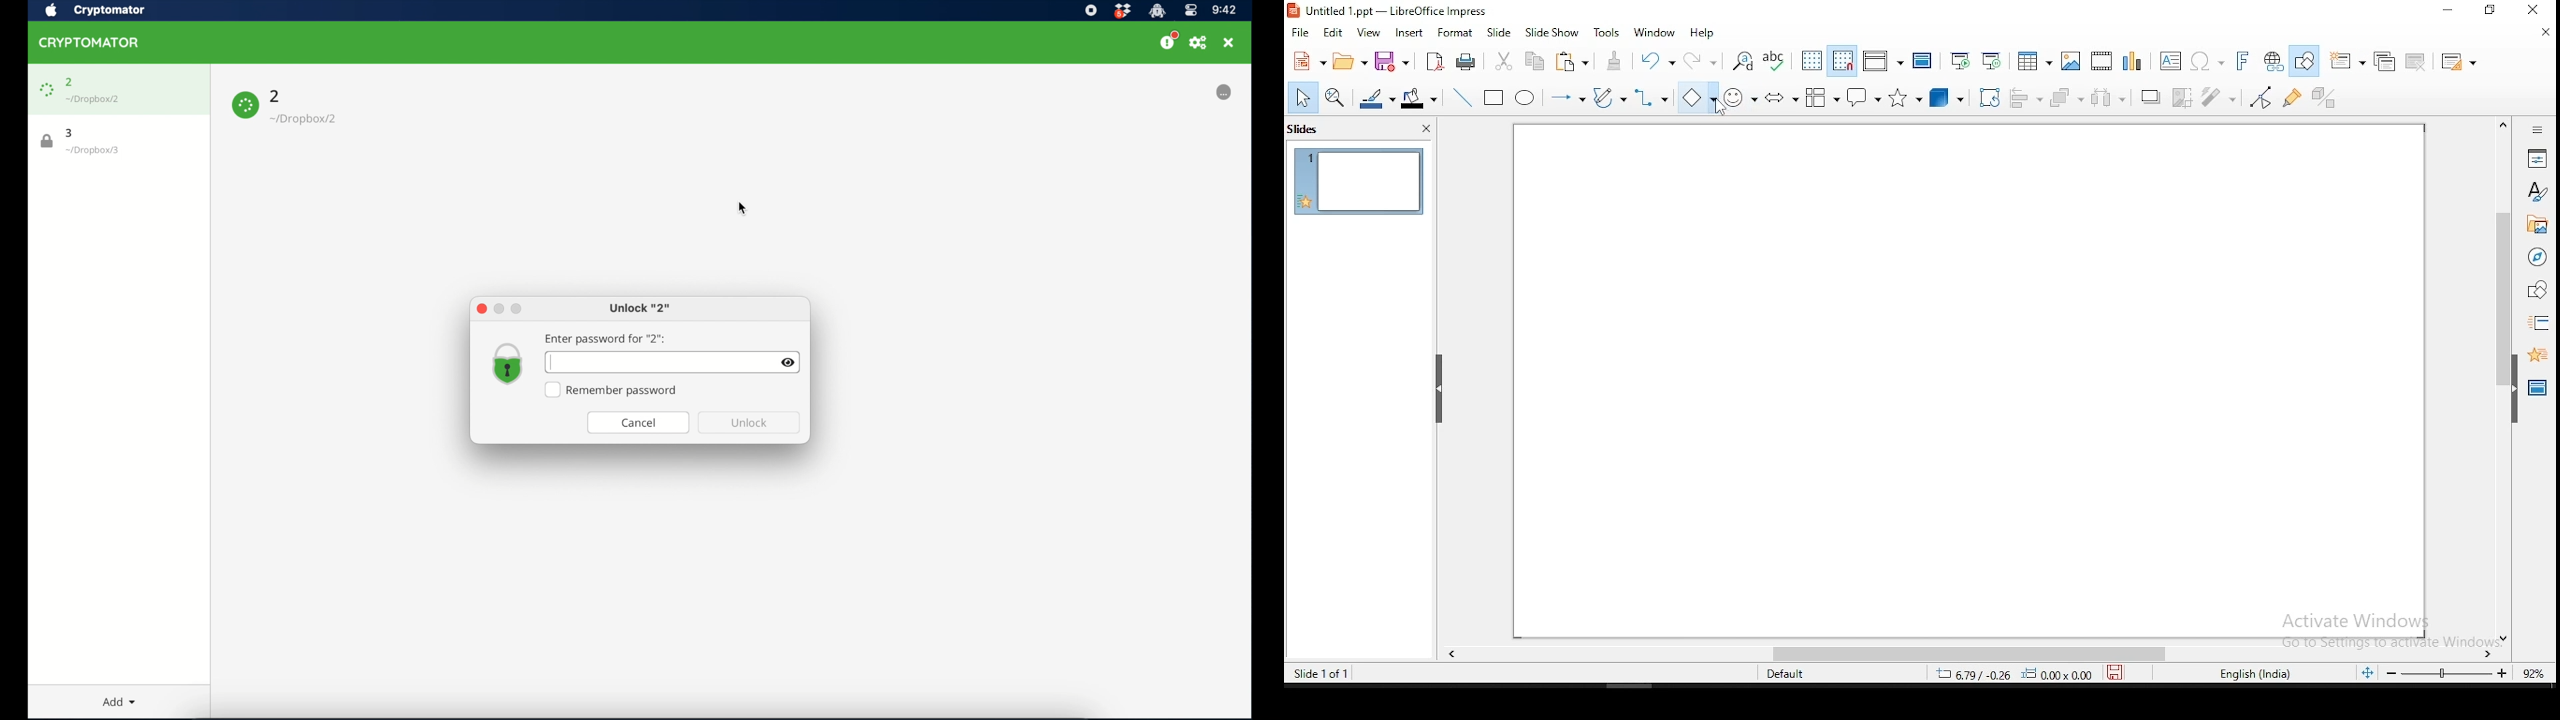 This screenshot has height=728, width=2576. What do you see at coordinates (2133, 59) in the screenshot?
I see `charts` at bounding box center [2133, 59].